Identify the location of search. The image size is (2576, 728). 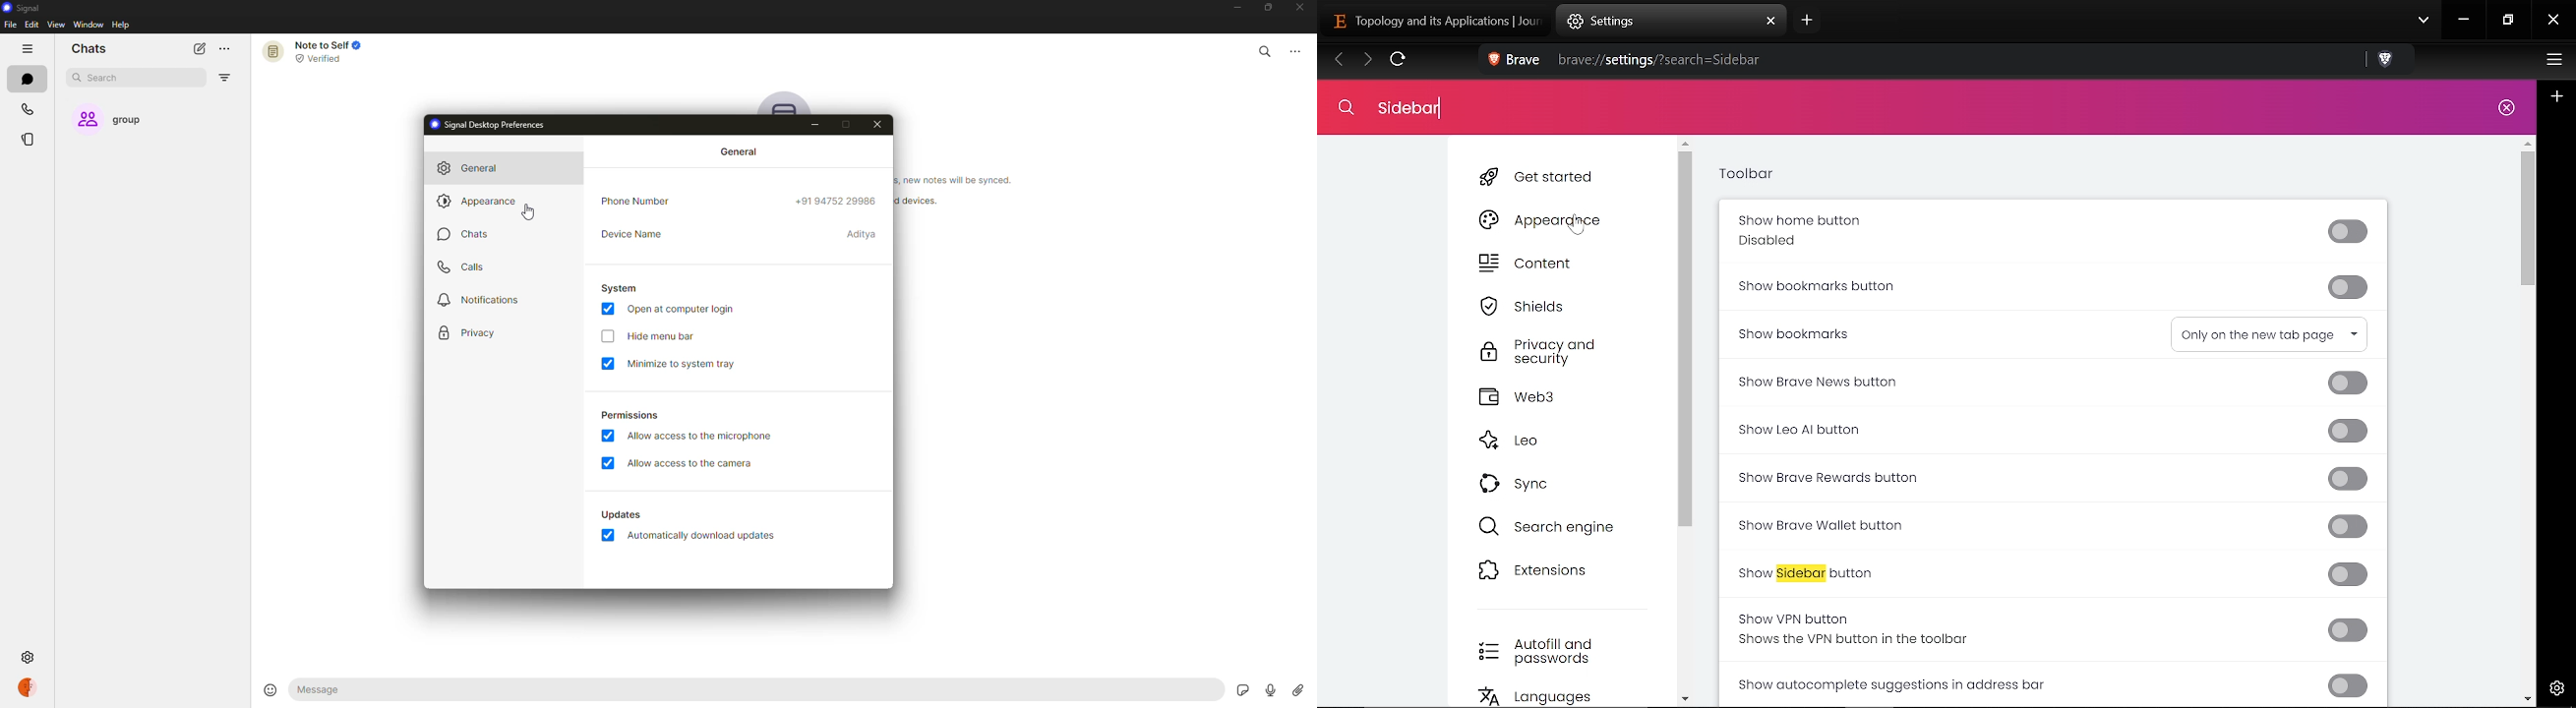
(1265, 49).